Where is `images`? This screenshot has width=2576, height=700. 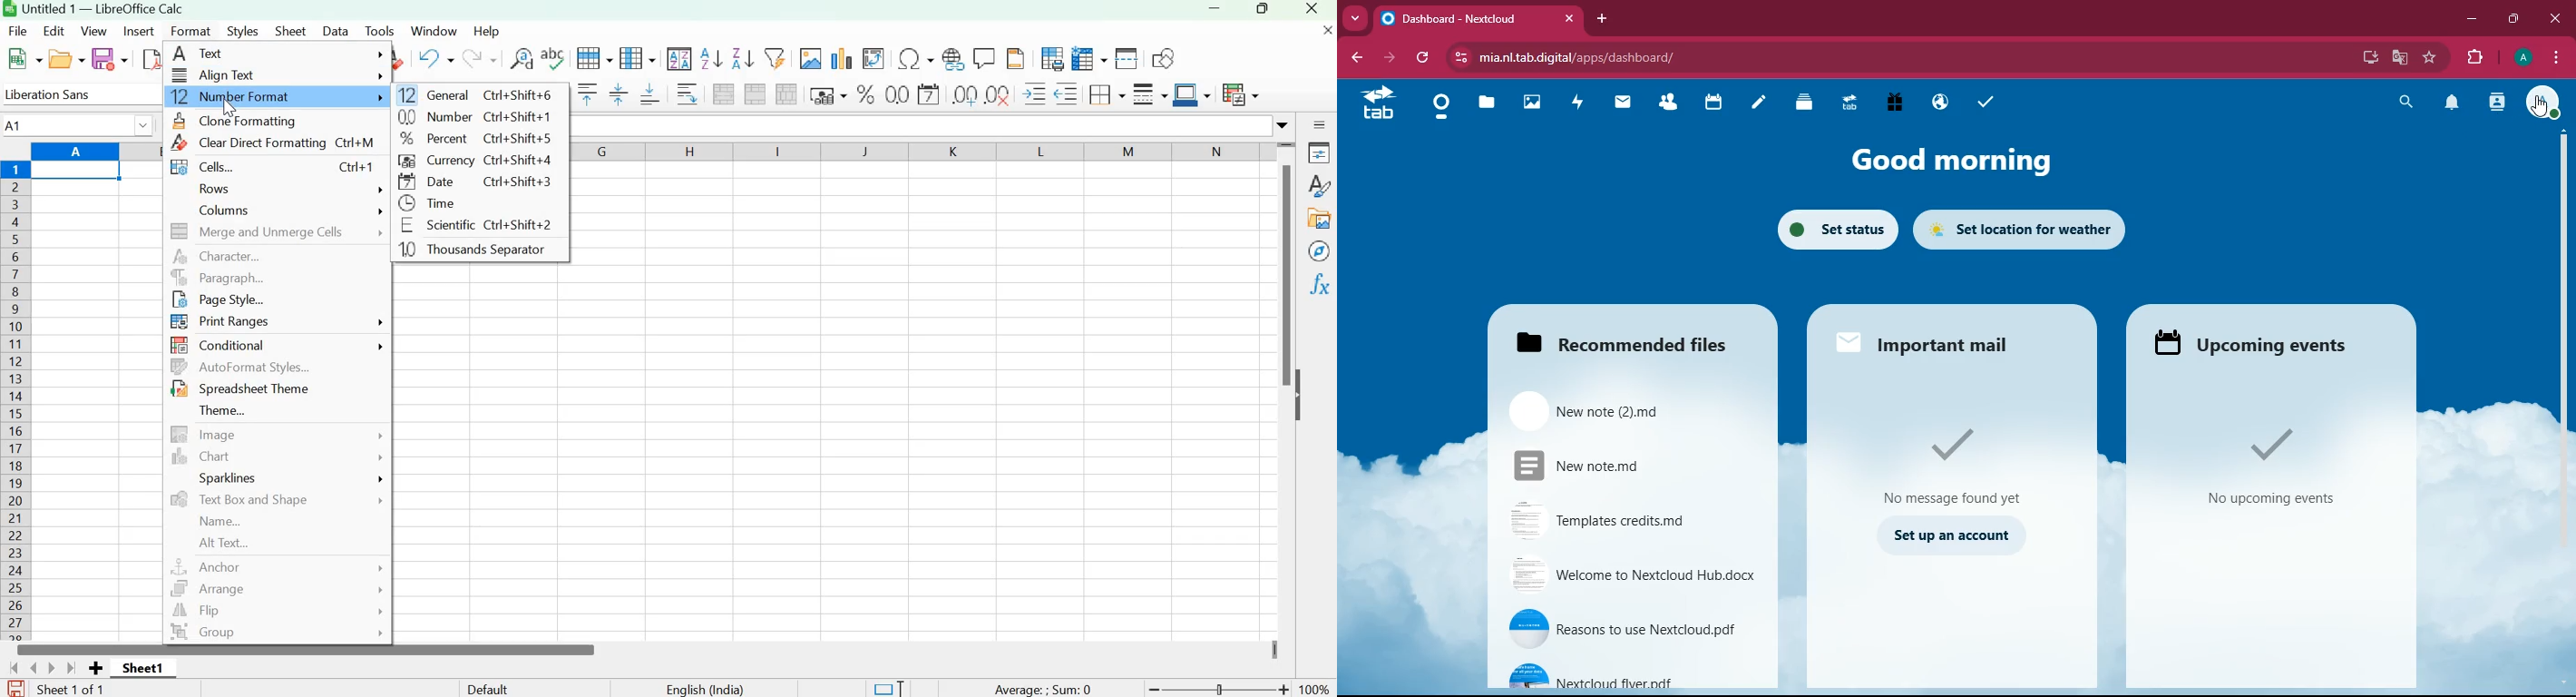 images is located at coordinates (1530, 103).